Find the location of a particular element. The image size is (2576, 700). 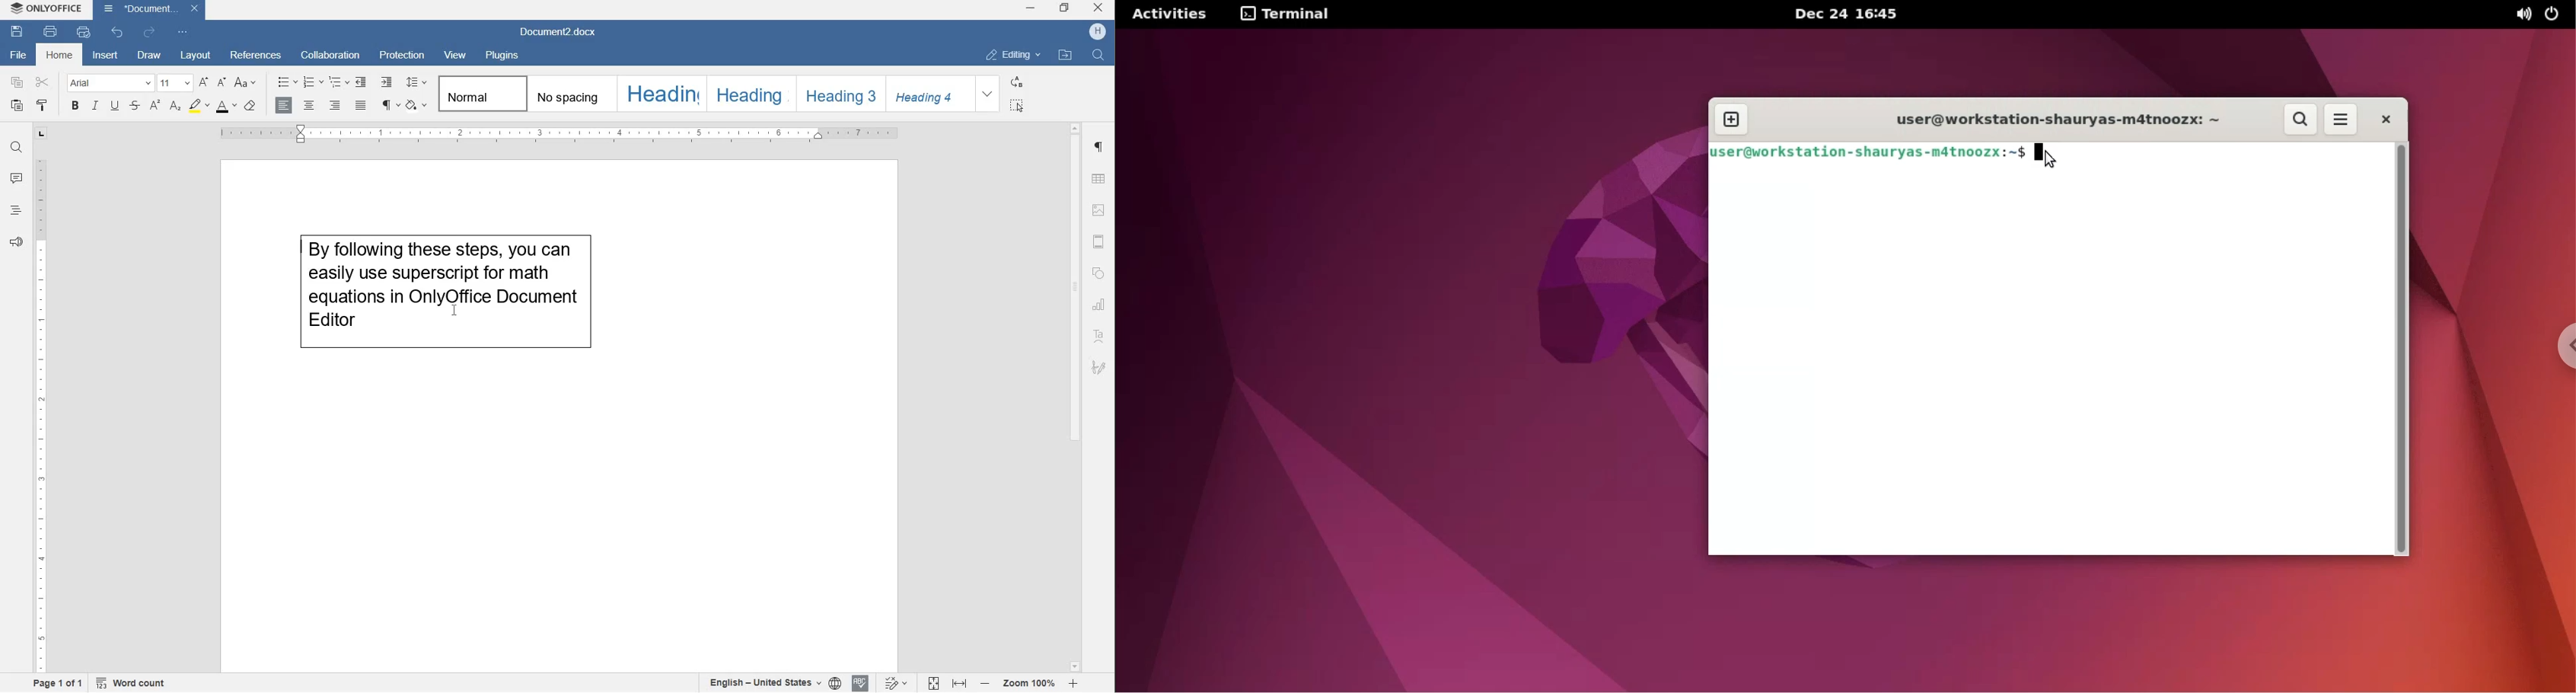

paragraph settings is located at coordinates (1099, 147).